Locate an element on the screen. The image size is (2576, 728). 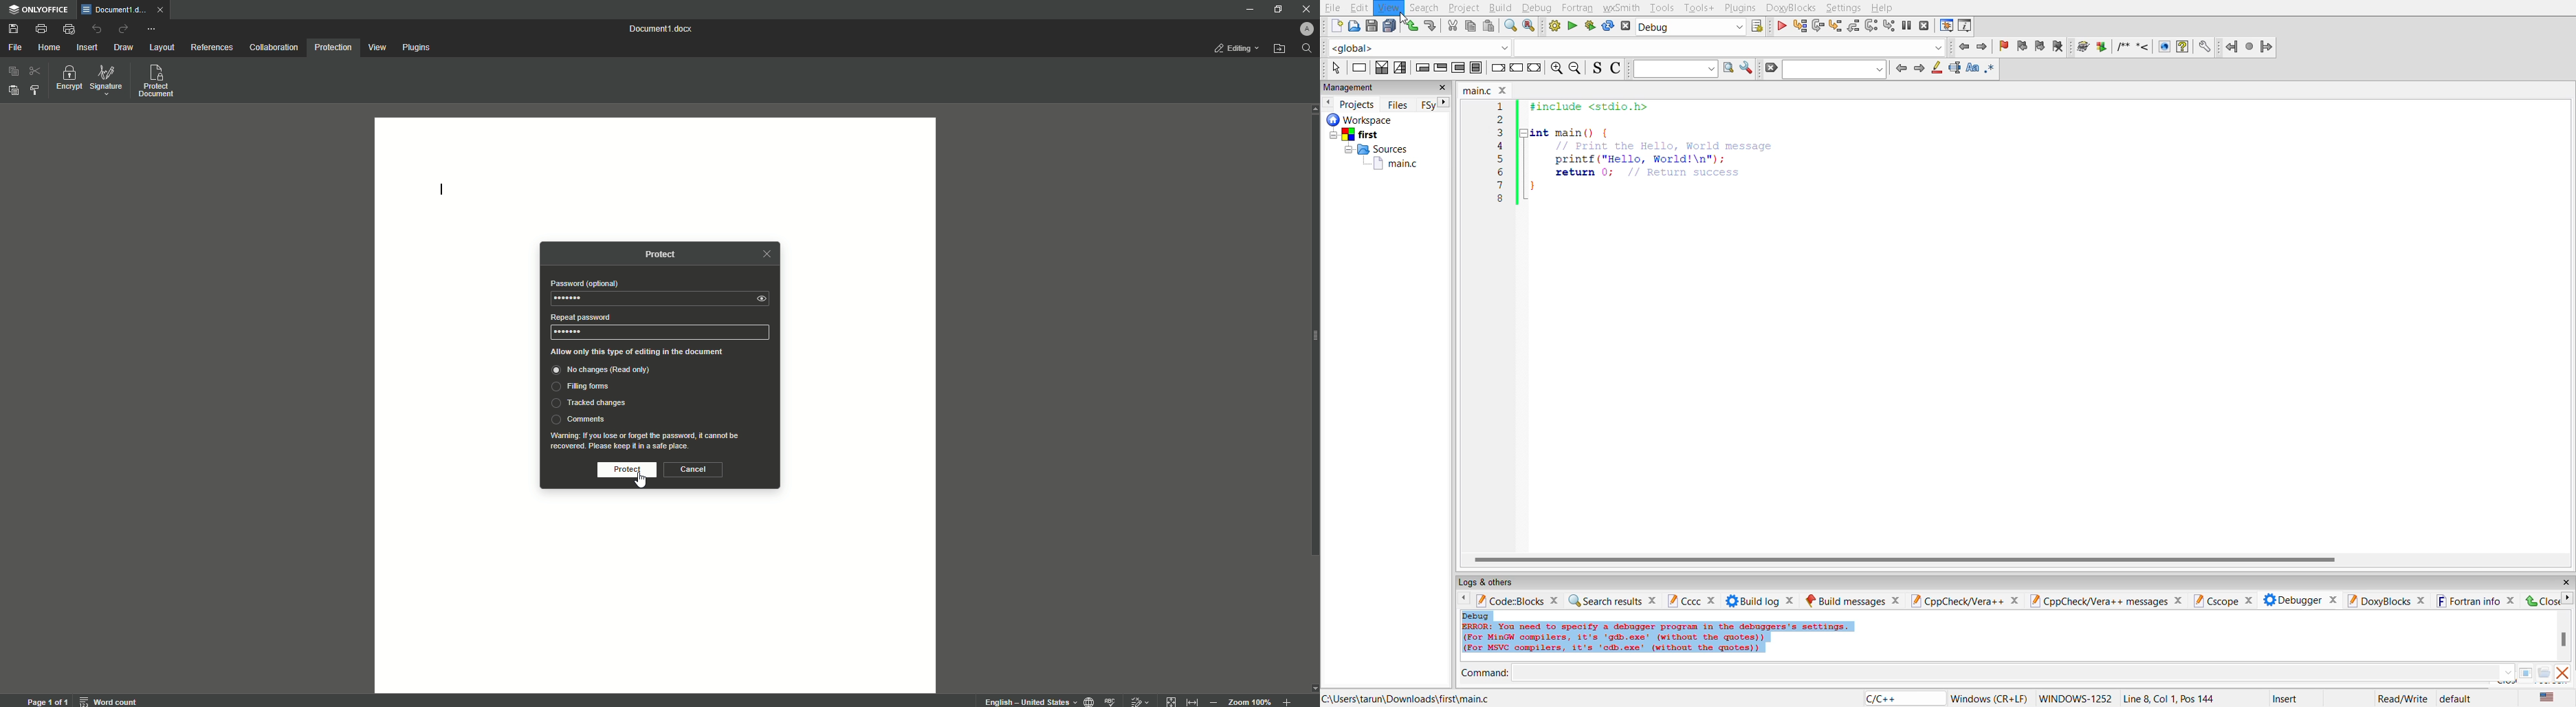
close is located at coordinates (2542, 600).